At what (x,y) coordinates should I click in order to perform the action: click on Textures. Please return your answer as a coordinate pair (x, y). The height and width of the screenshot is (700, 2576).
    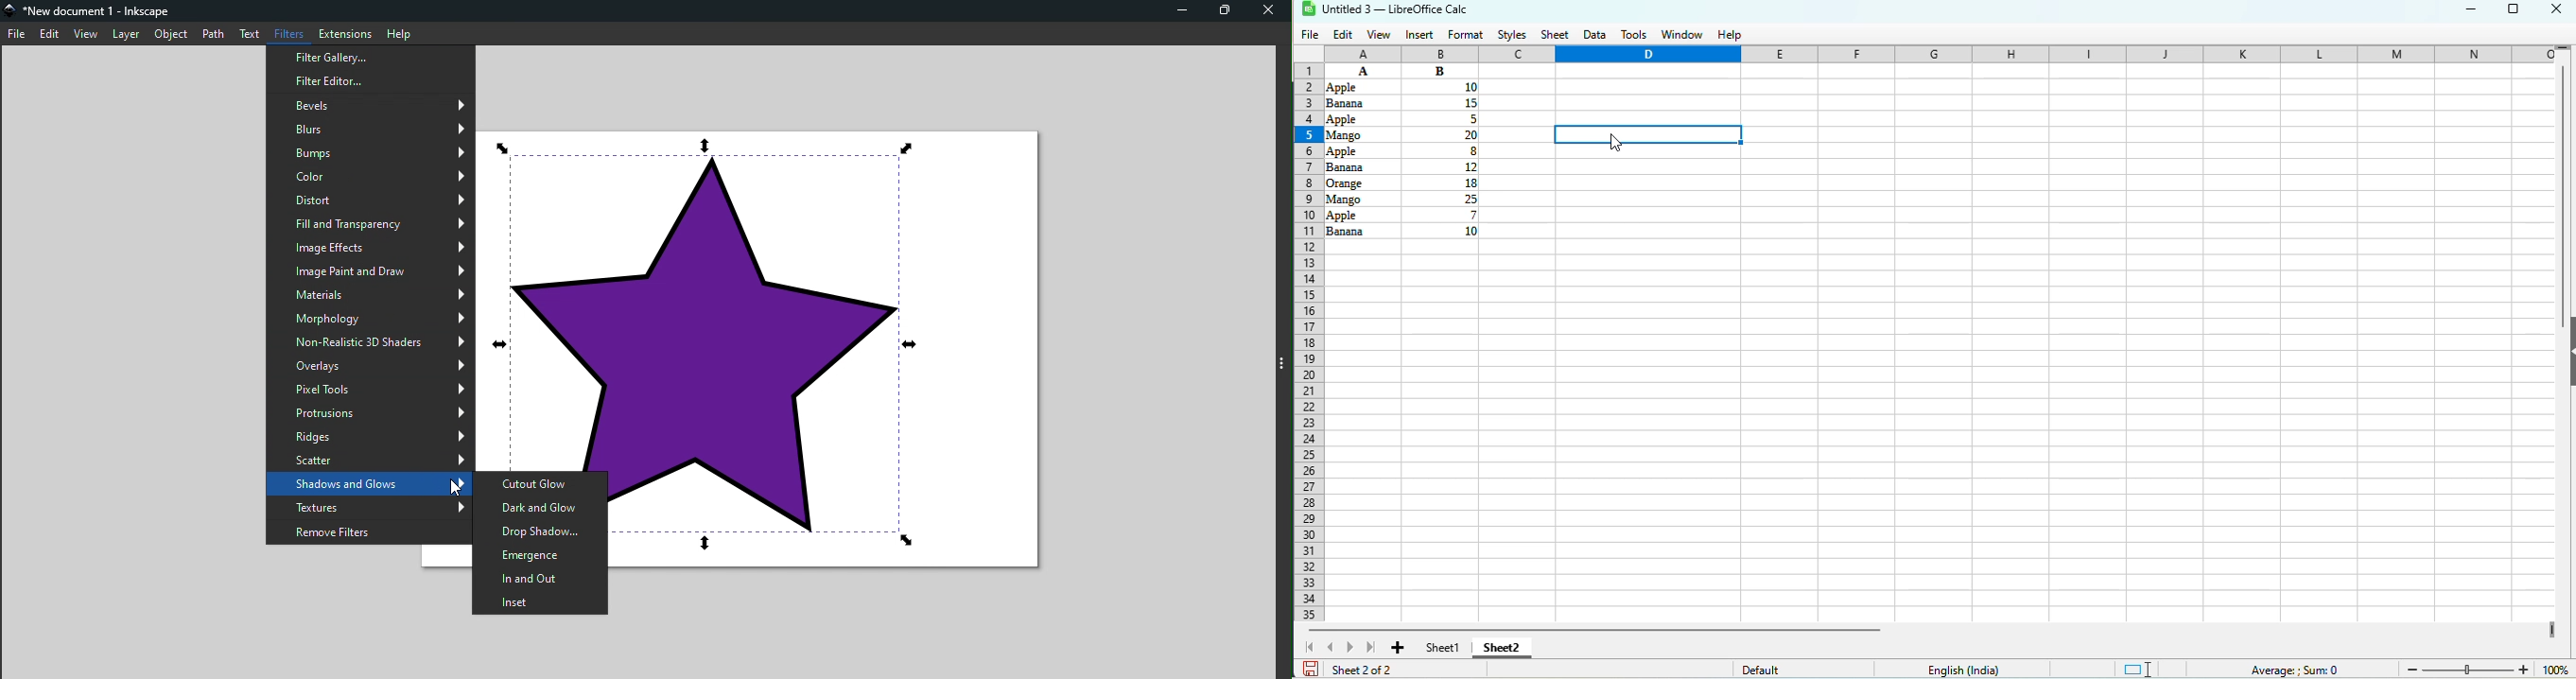
    Looking at the image, I should click on (370, 508).